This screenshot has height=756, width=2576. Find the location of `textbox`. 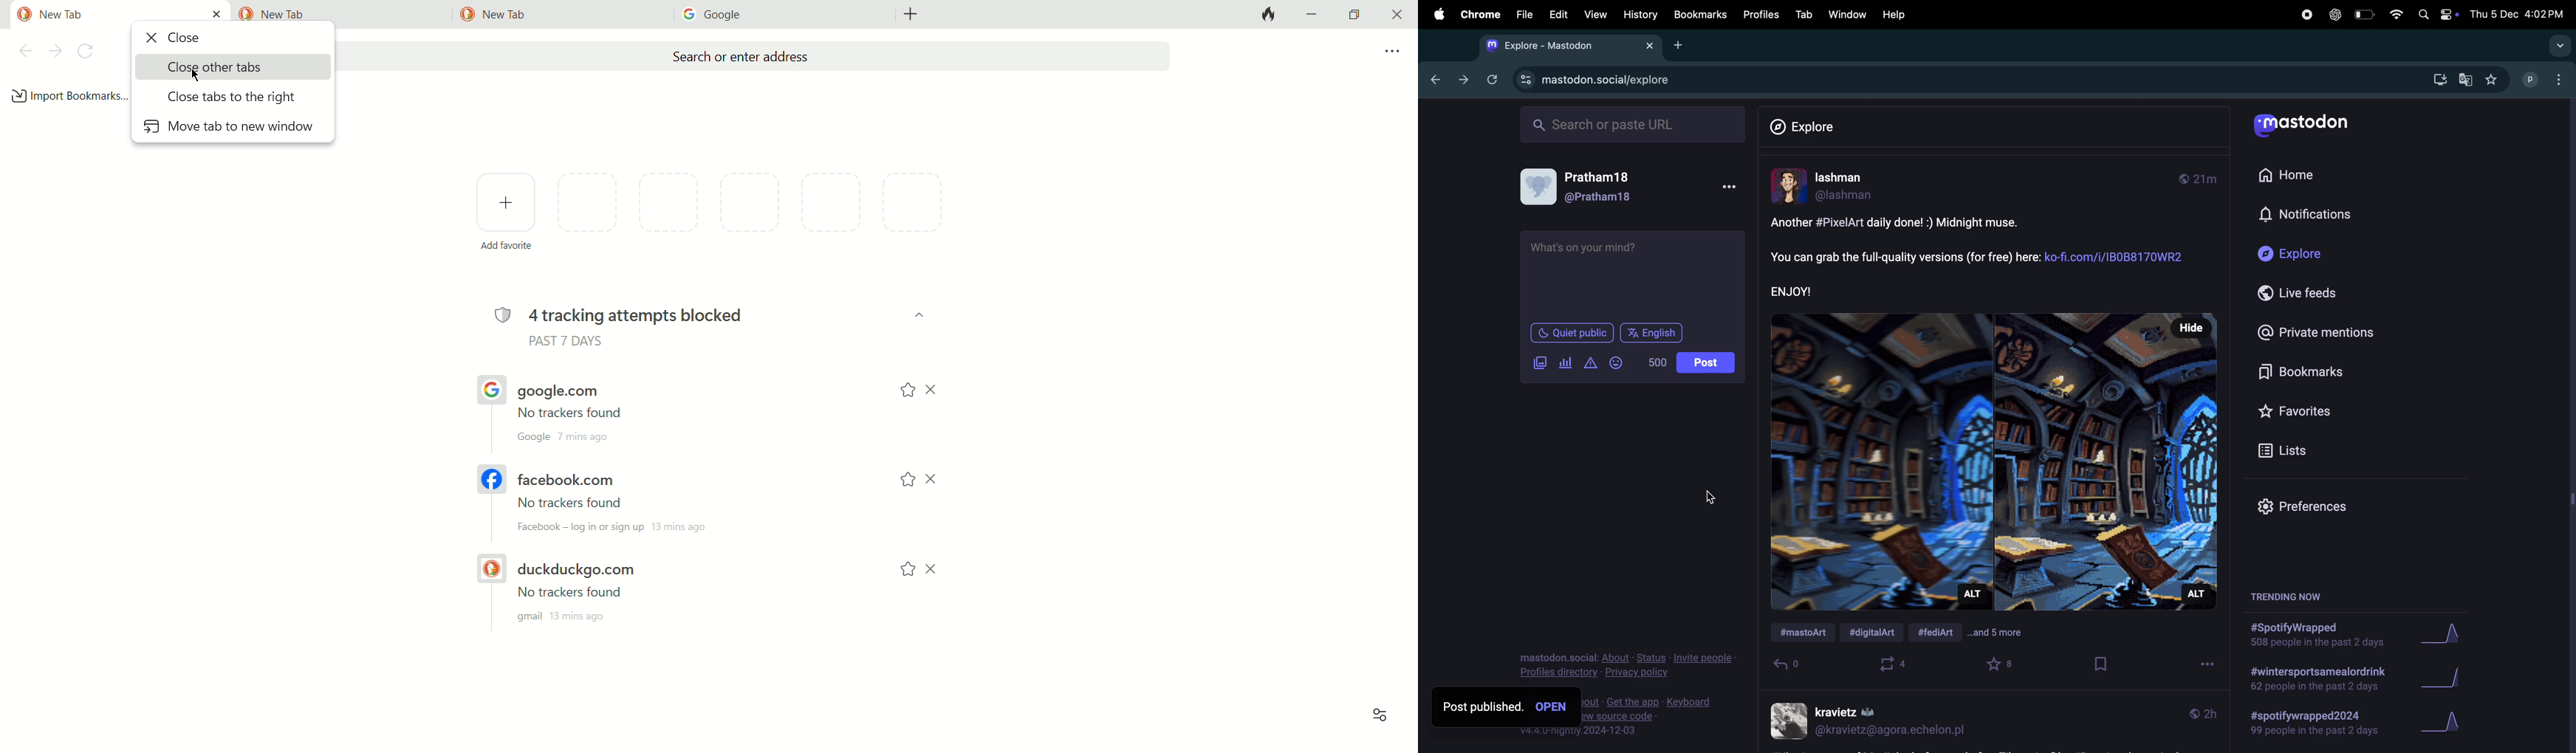

textbox is located at coordinates (1634, 273).